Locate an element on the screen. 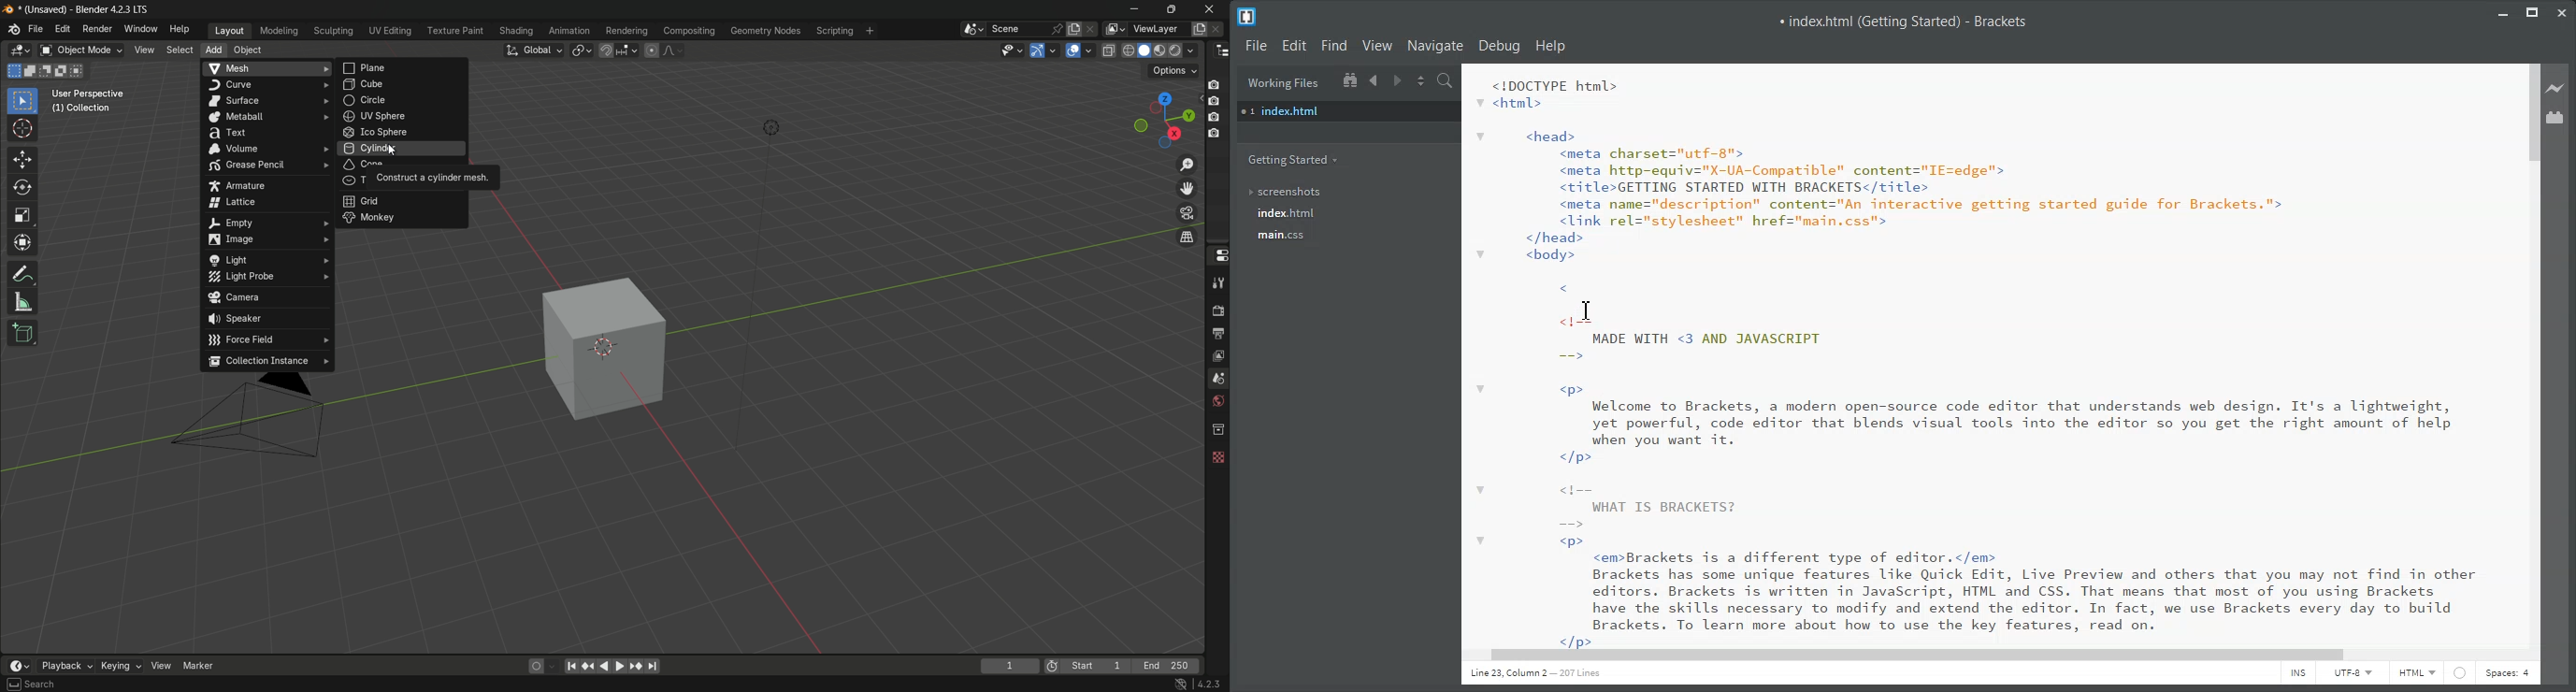  measure is located at coordinates (22, 302).